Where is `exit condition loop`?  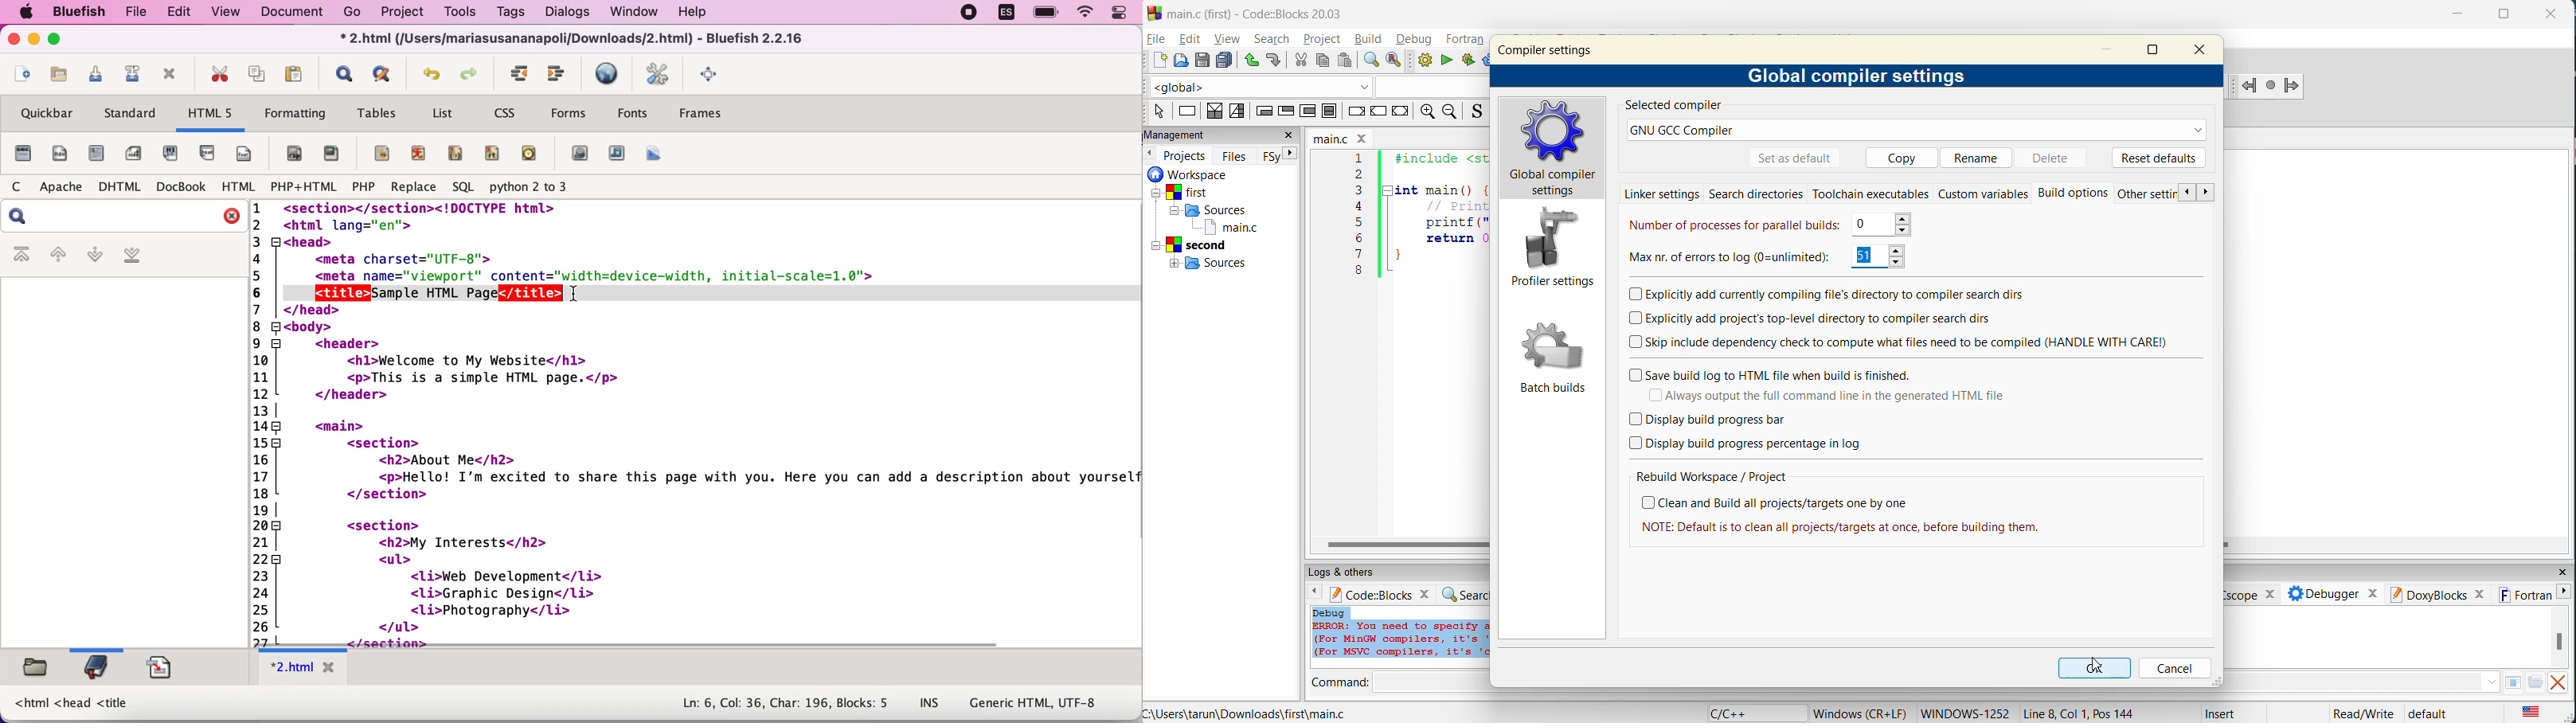
exit condition loop is located at coordinates (1286, 111).